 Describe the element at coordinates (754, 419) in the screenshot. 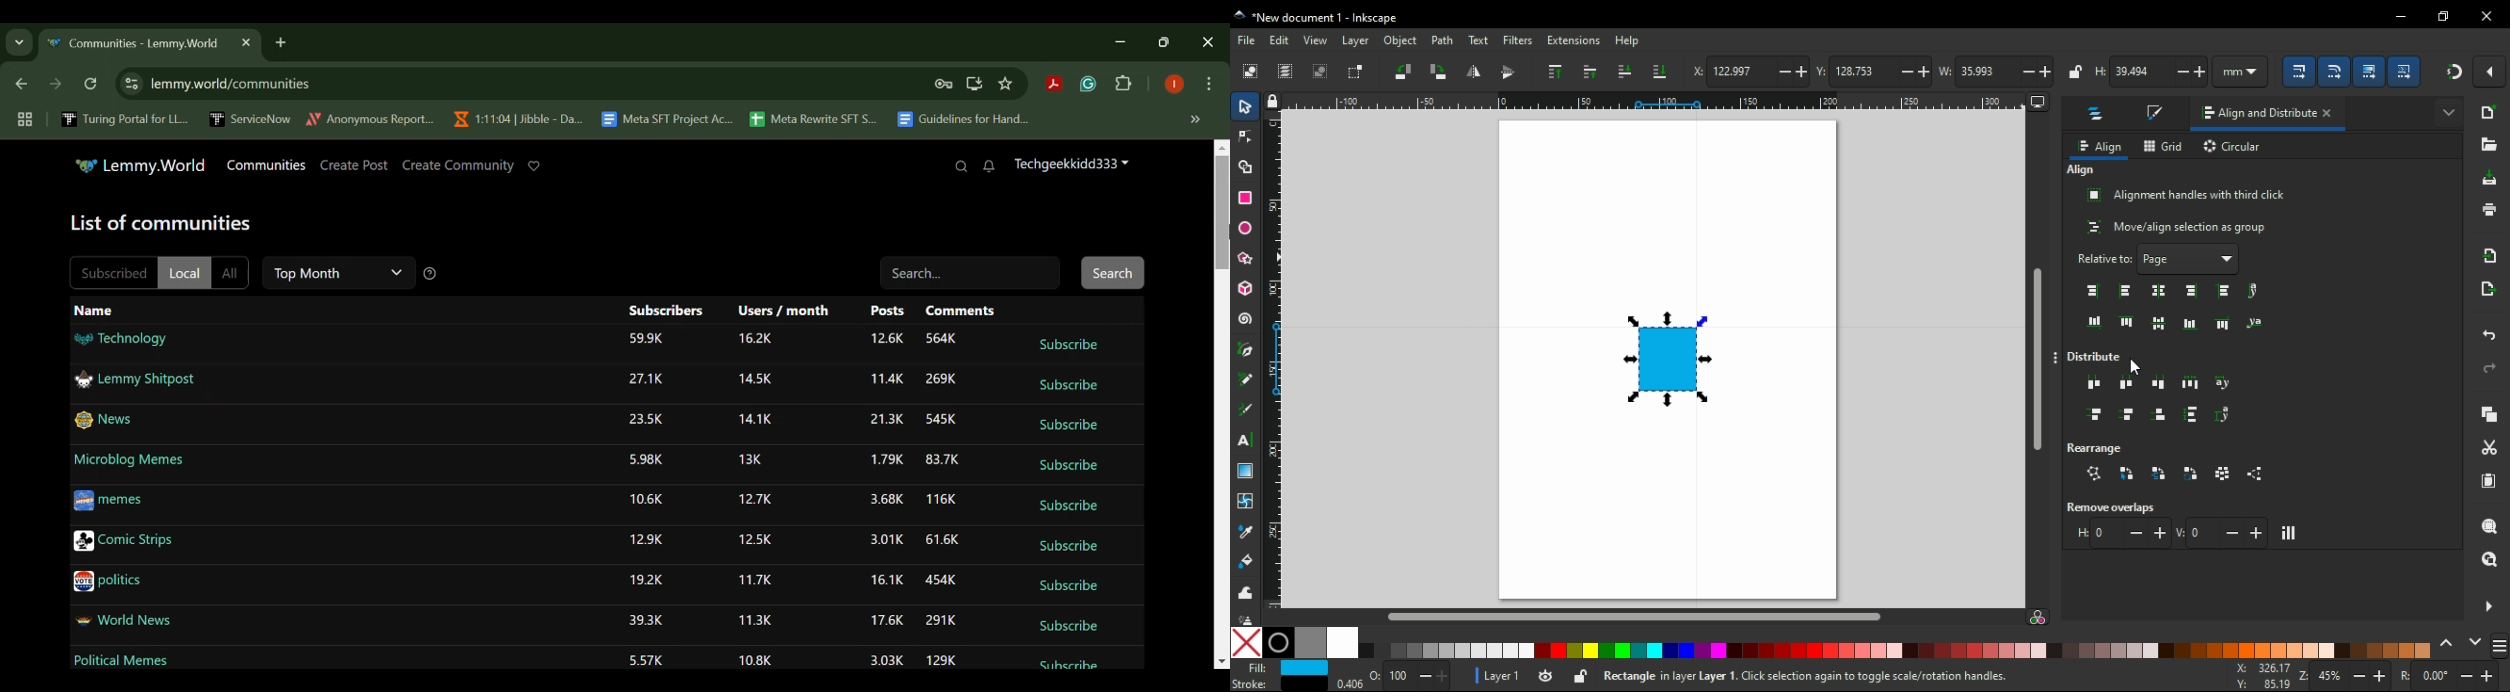

I see `14.1K` at that location.